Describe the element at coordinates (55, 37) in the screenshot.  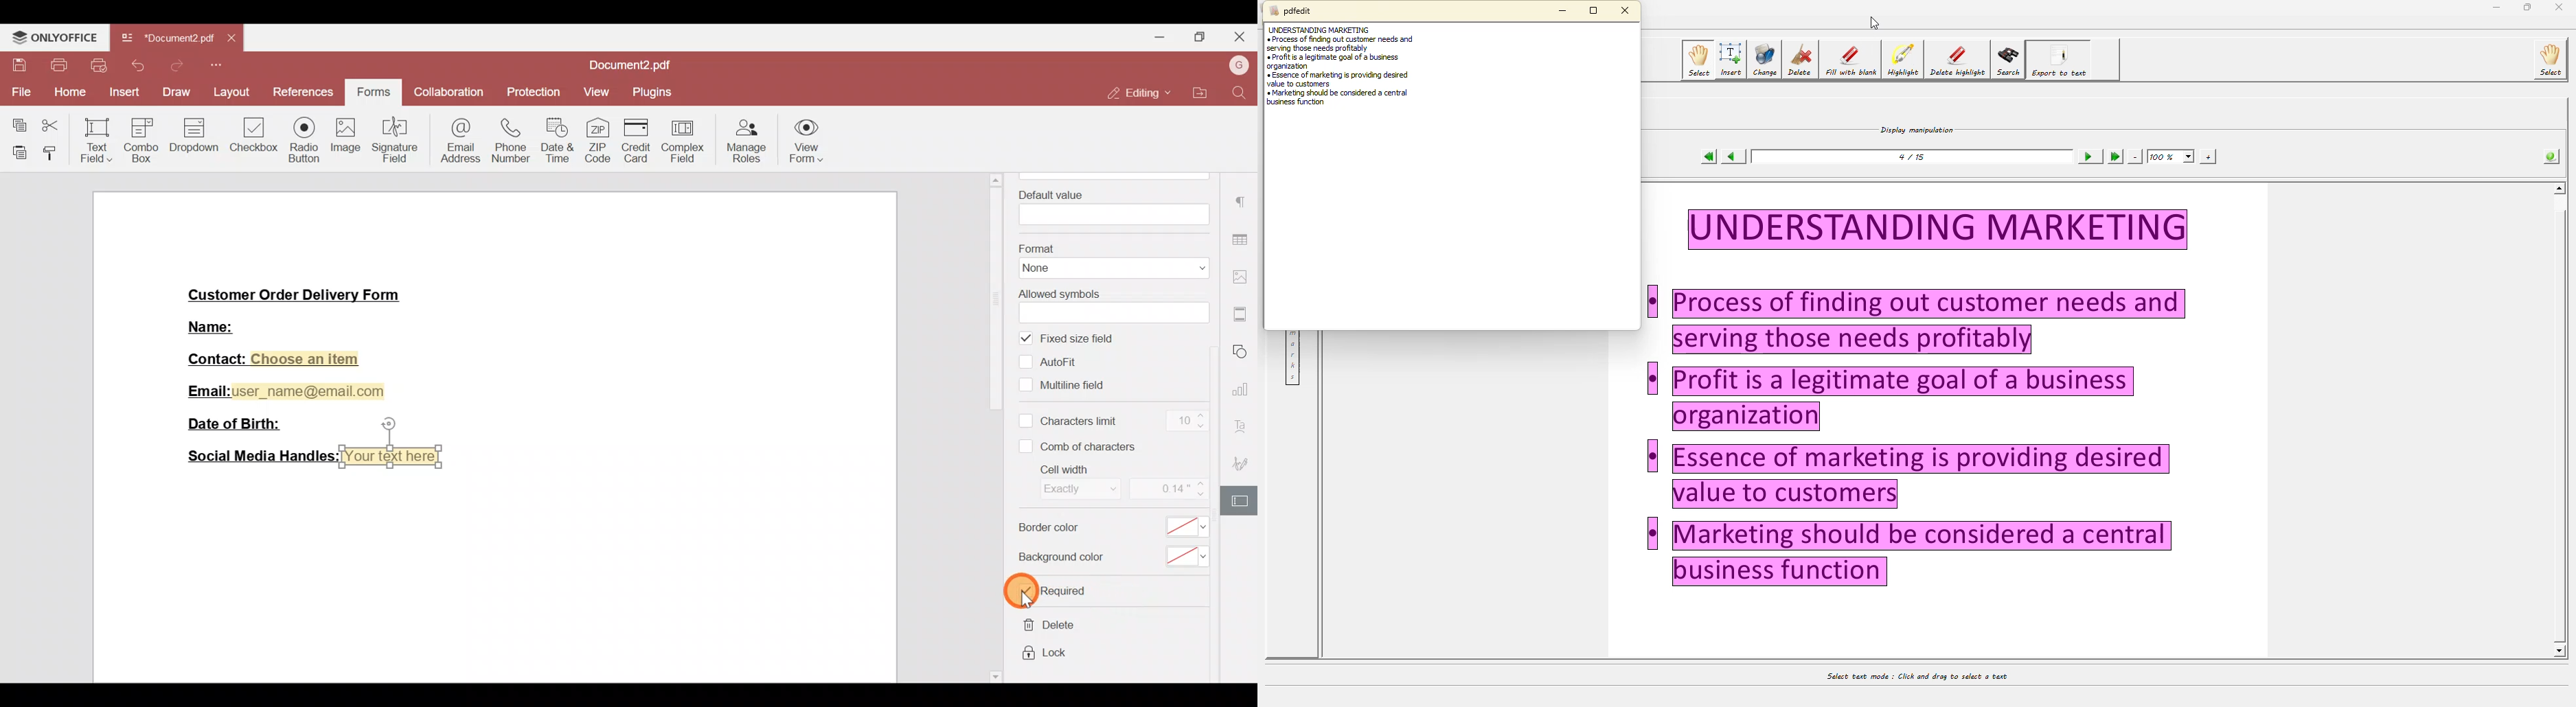
I see `ONLYOFFICE` at that location.